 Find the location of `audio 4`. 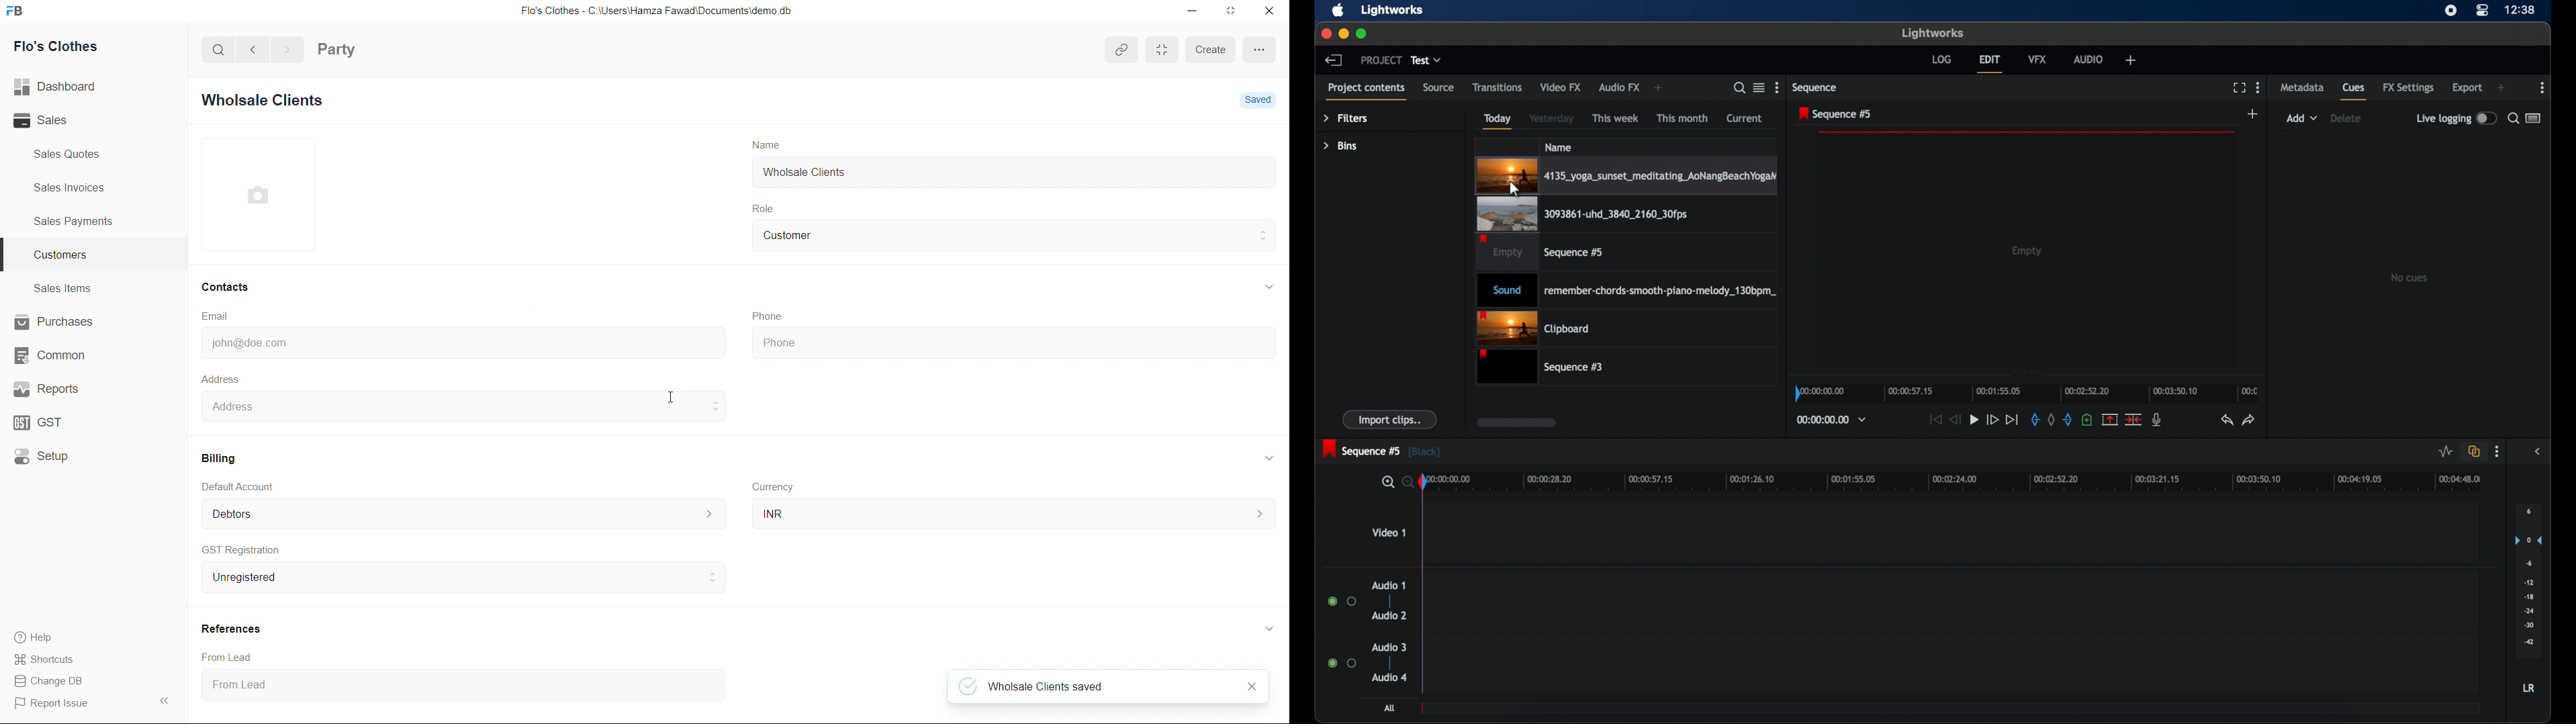

audio 4 is located at coordinates (1387, 678).